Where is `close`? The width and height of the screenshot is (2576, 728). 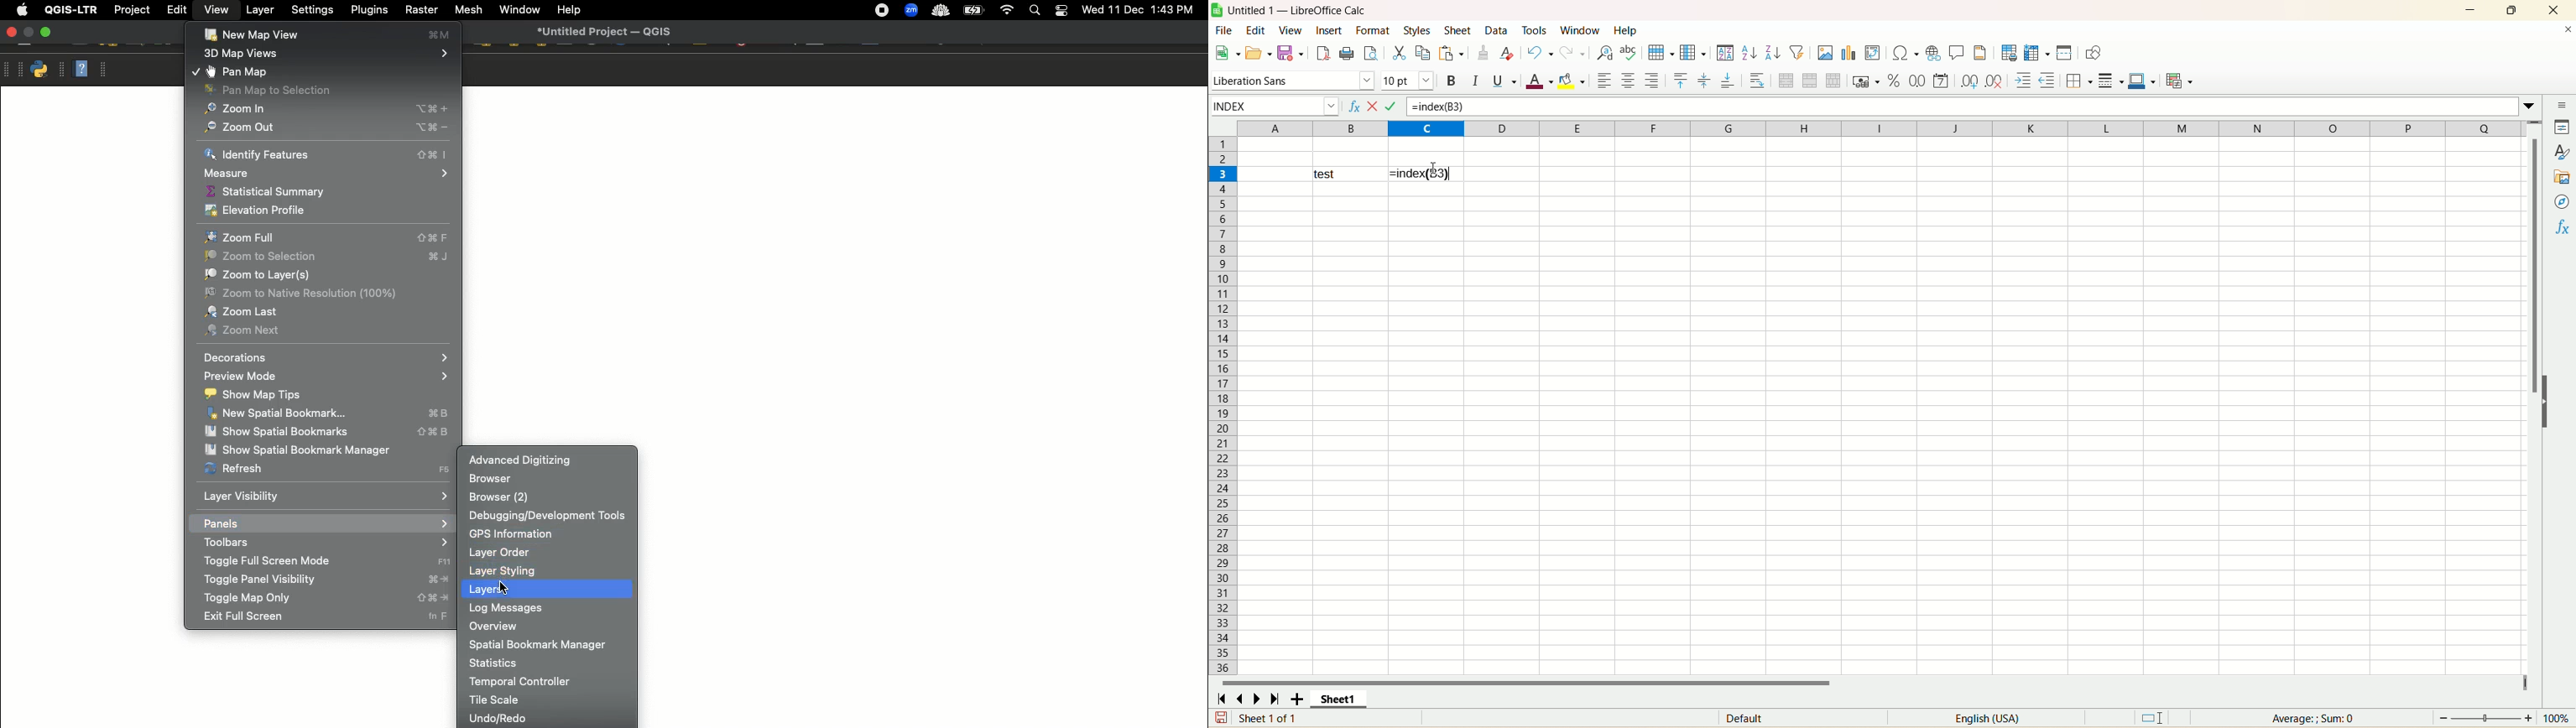
close is located at coordinates (2554, 10).